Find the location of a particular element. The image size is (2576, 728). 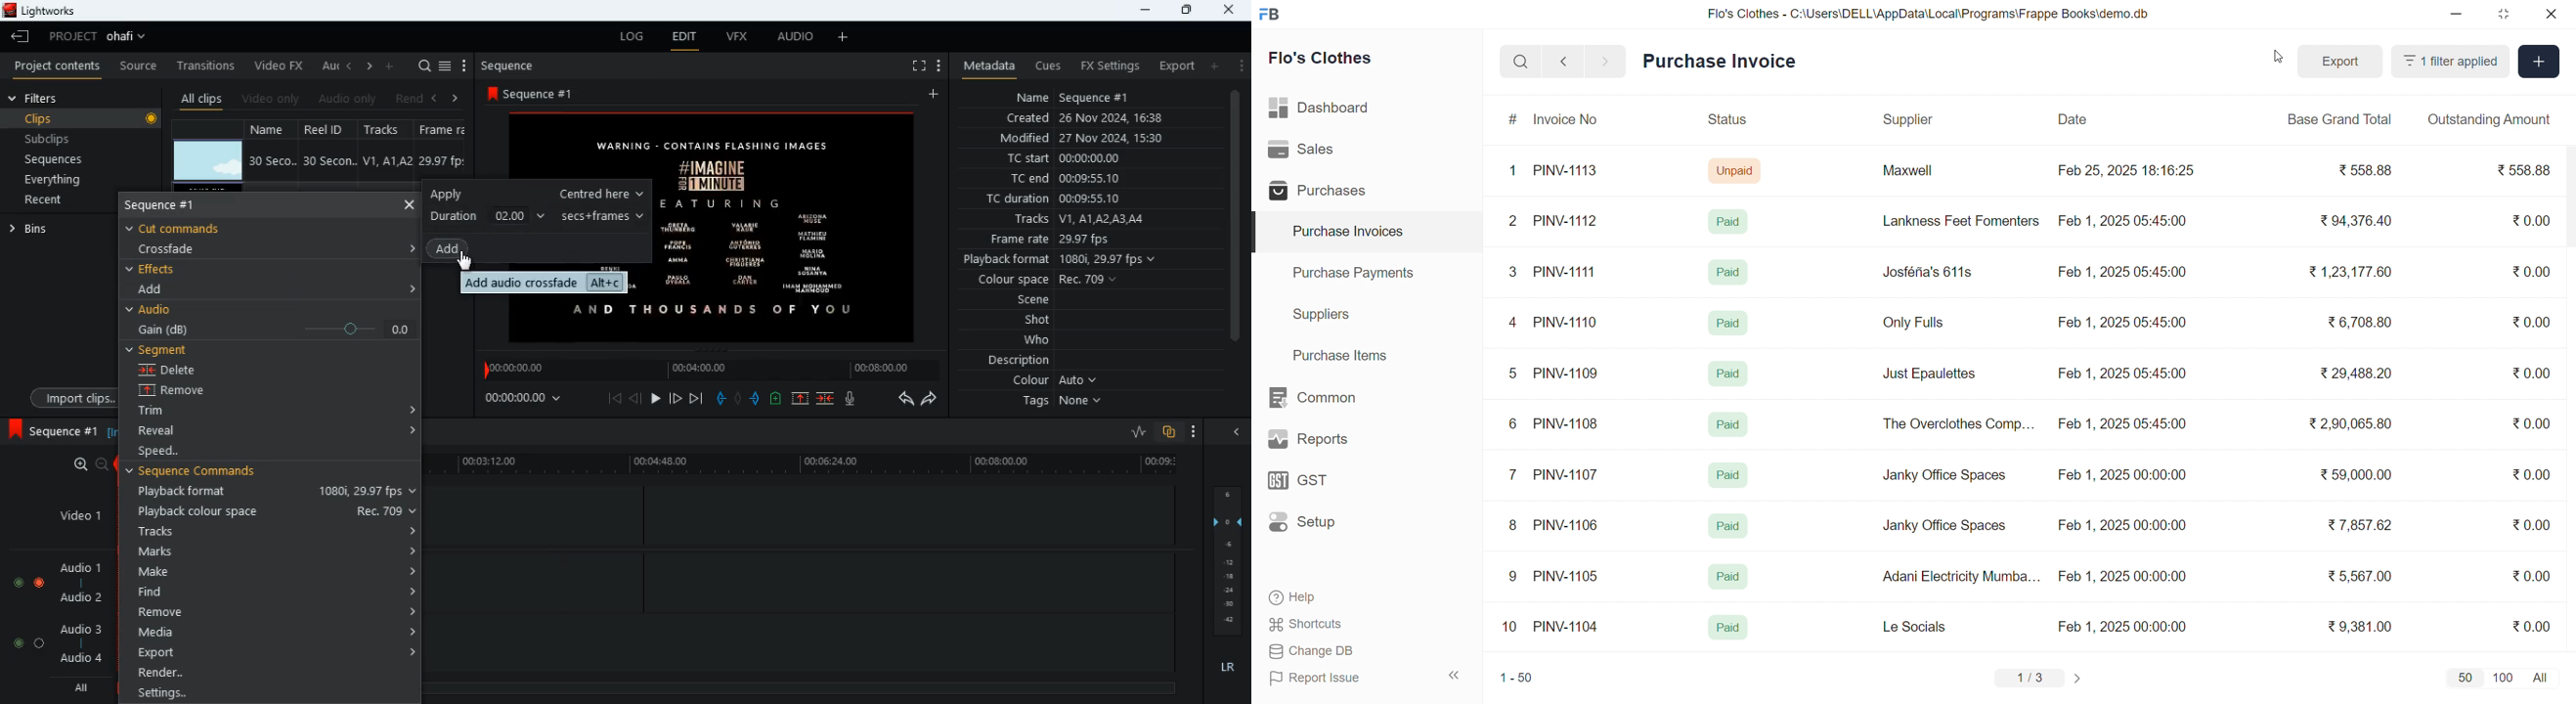

transitions is located at coordinates (207, 64).